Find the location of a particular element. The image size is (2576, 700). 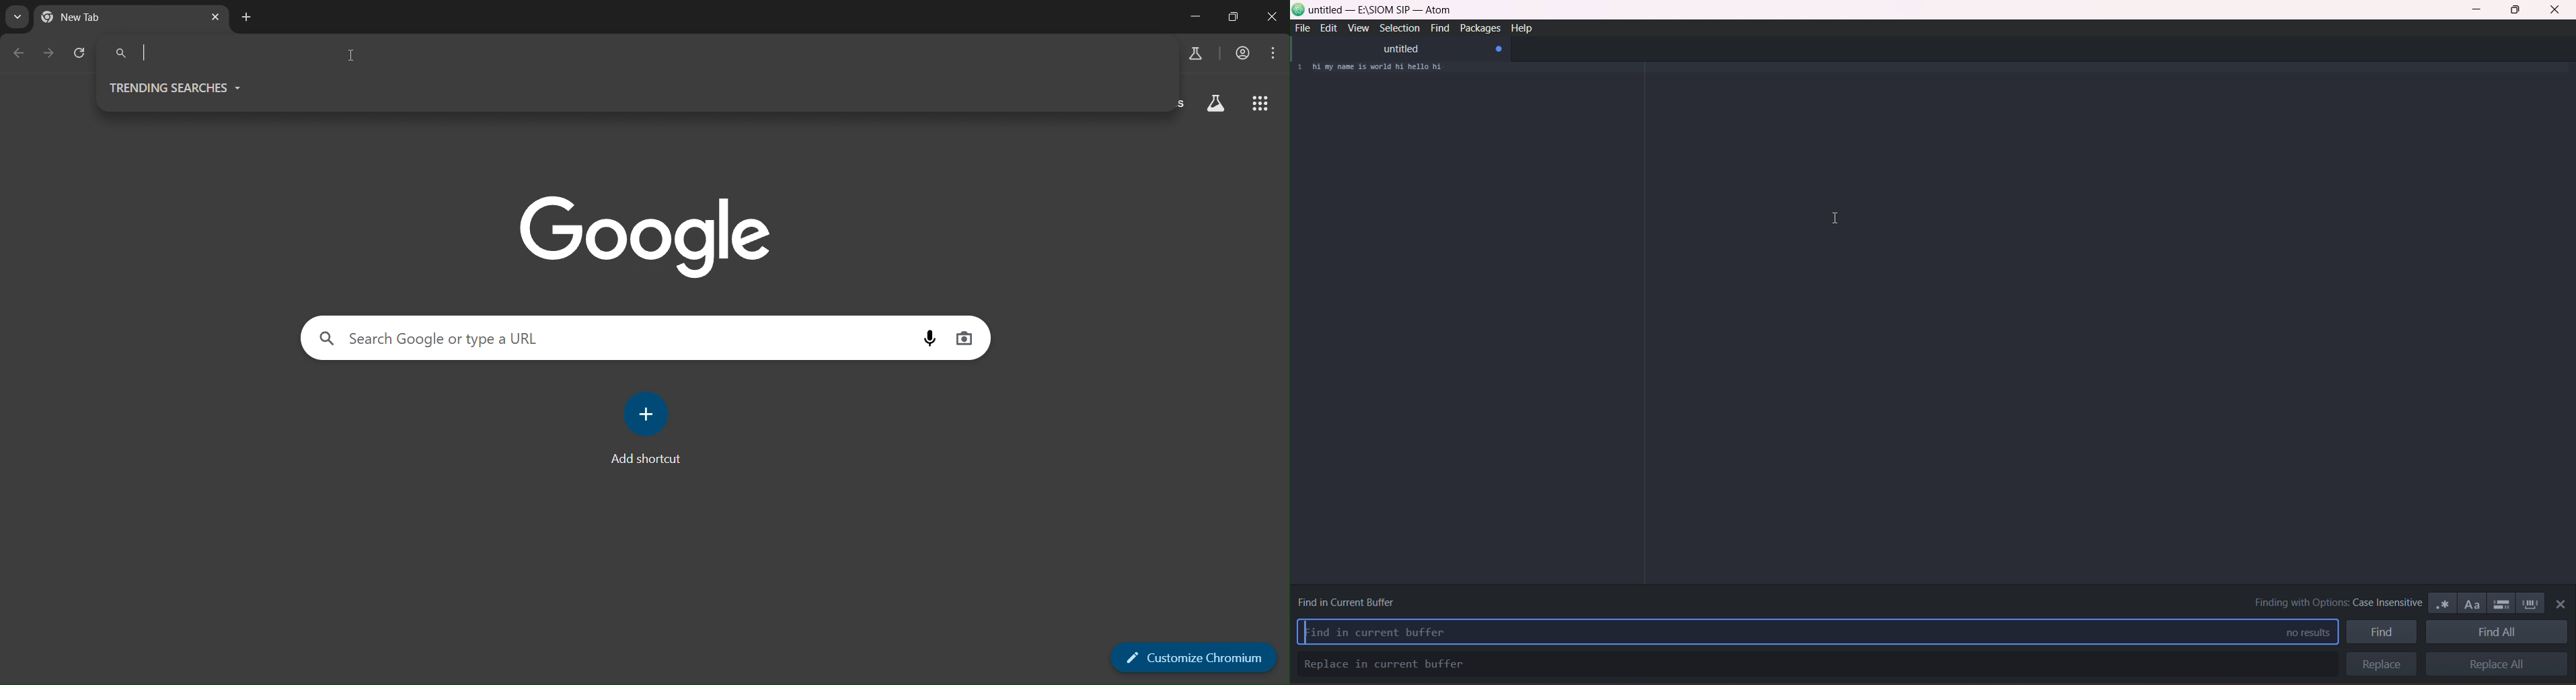

edit is located at coordinates (1328, 28).